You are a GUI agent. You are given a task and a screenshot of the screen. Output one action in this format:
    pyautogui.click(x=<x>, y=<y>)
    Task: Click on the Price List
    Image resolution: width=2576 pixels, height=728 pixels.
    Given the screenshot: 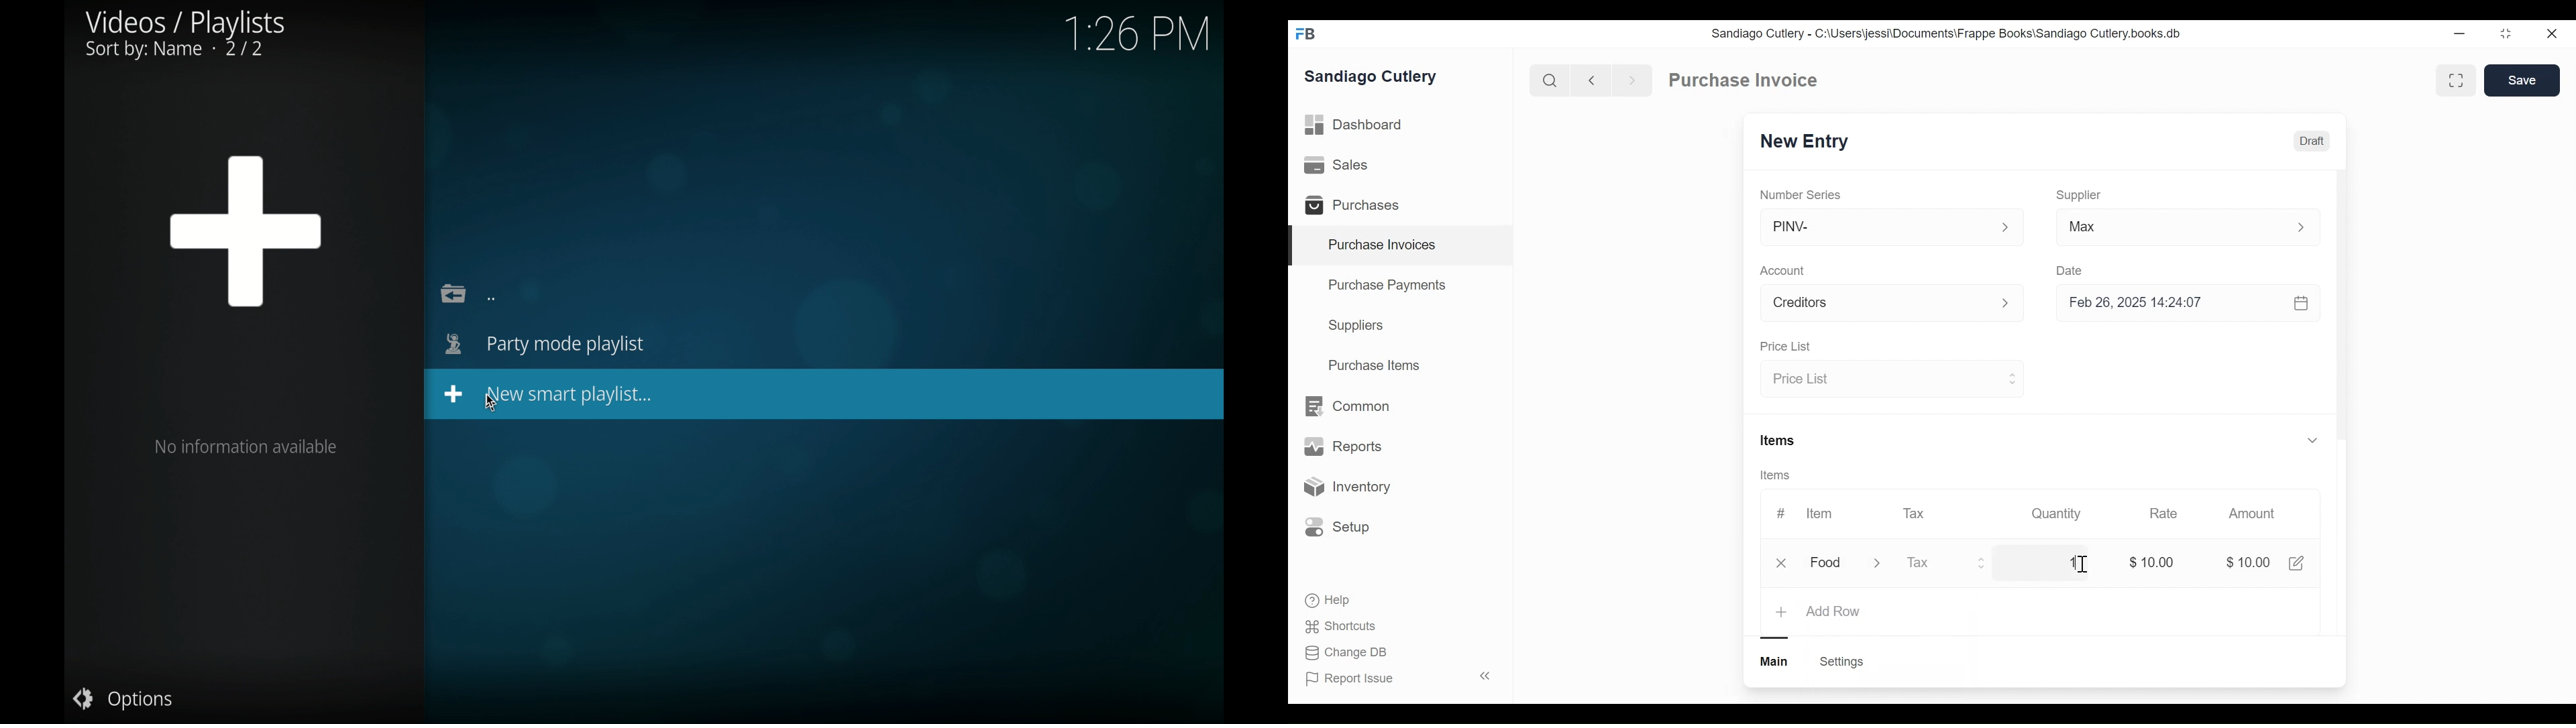 What is the action you would take?
    pyautogui.click(x=1784, y=347)
    